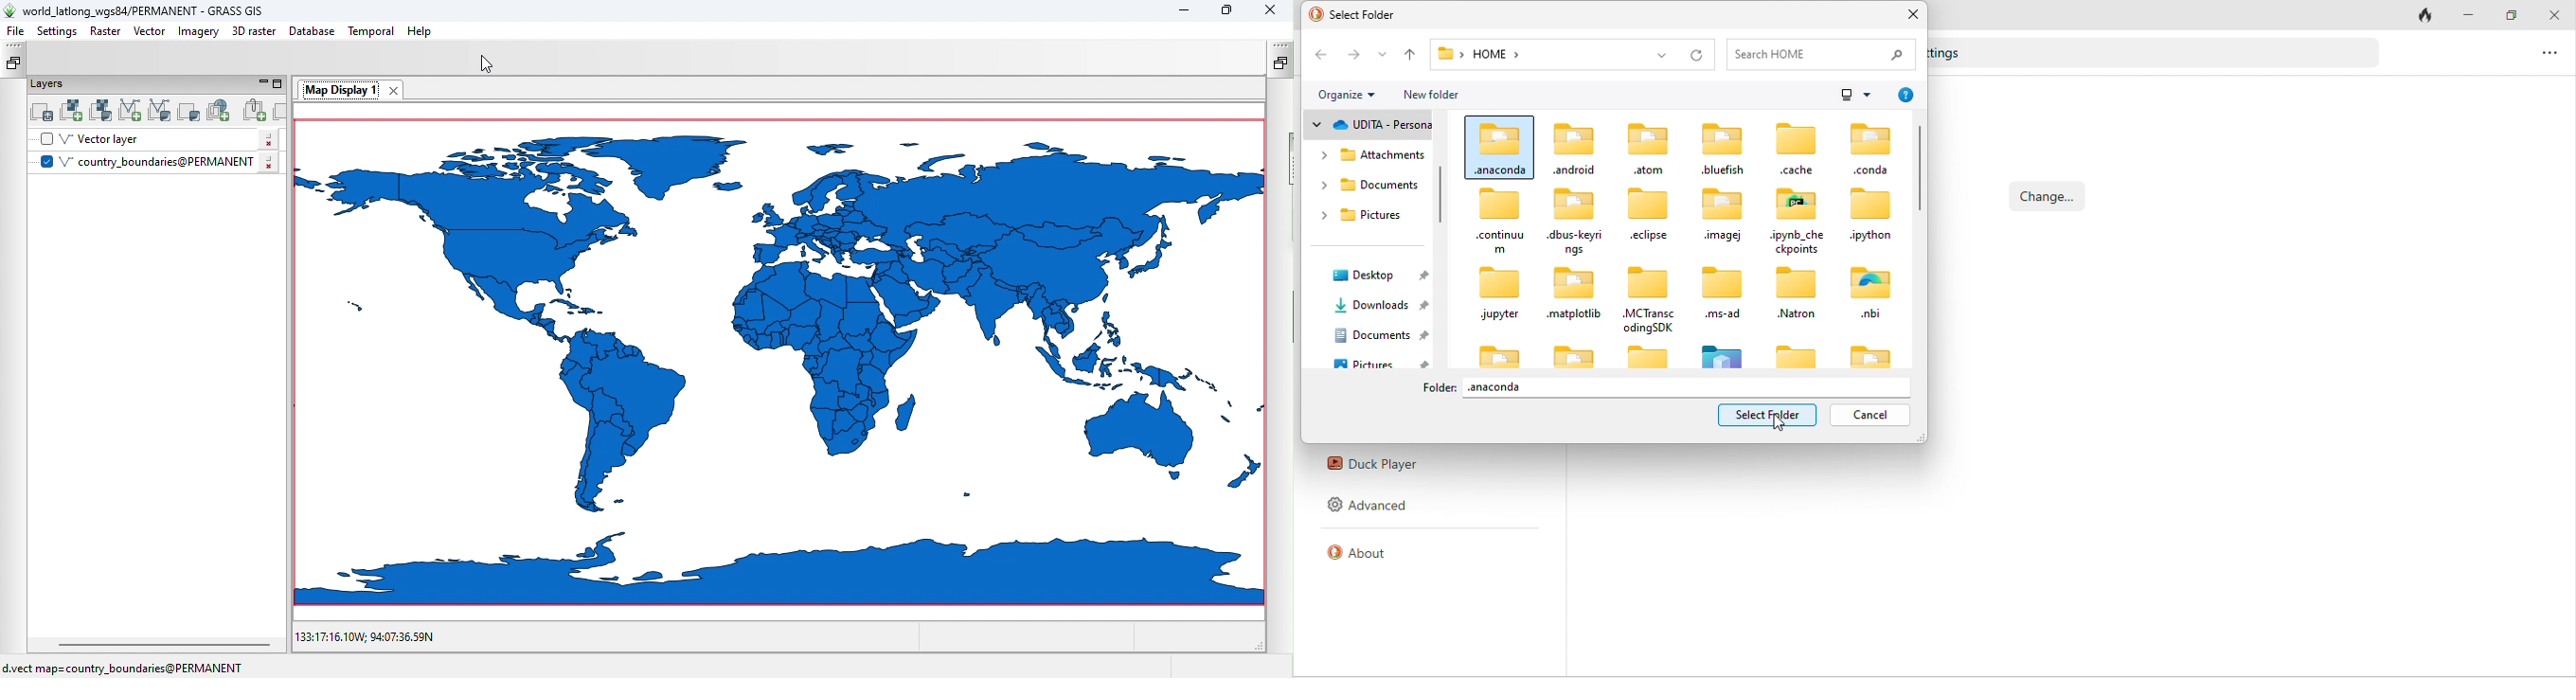 The height and width of the screenshot is (700, 2576). I want to click on .nbi, so click(1871, 292).